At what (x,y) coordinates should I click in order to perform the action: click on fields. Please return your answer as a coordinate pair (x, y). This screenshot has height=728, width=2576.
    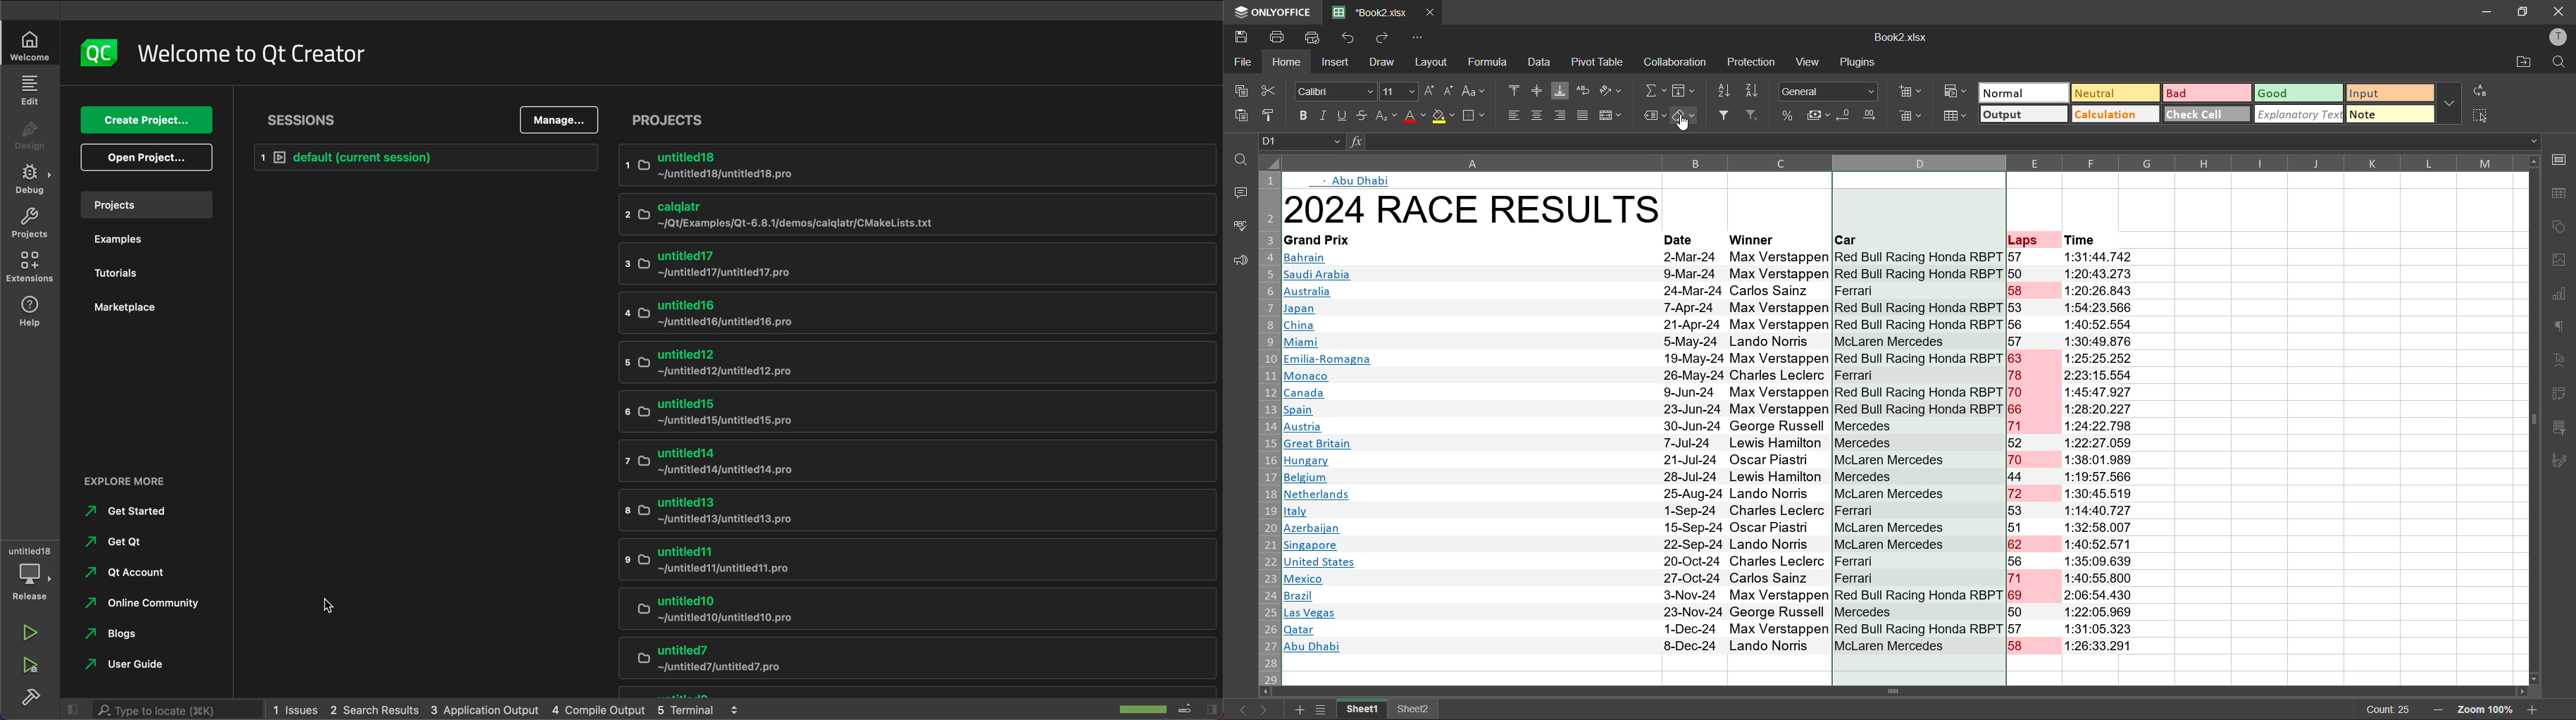
    Looking at the image, I should click on (1684, 89).